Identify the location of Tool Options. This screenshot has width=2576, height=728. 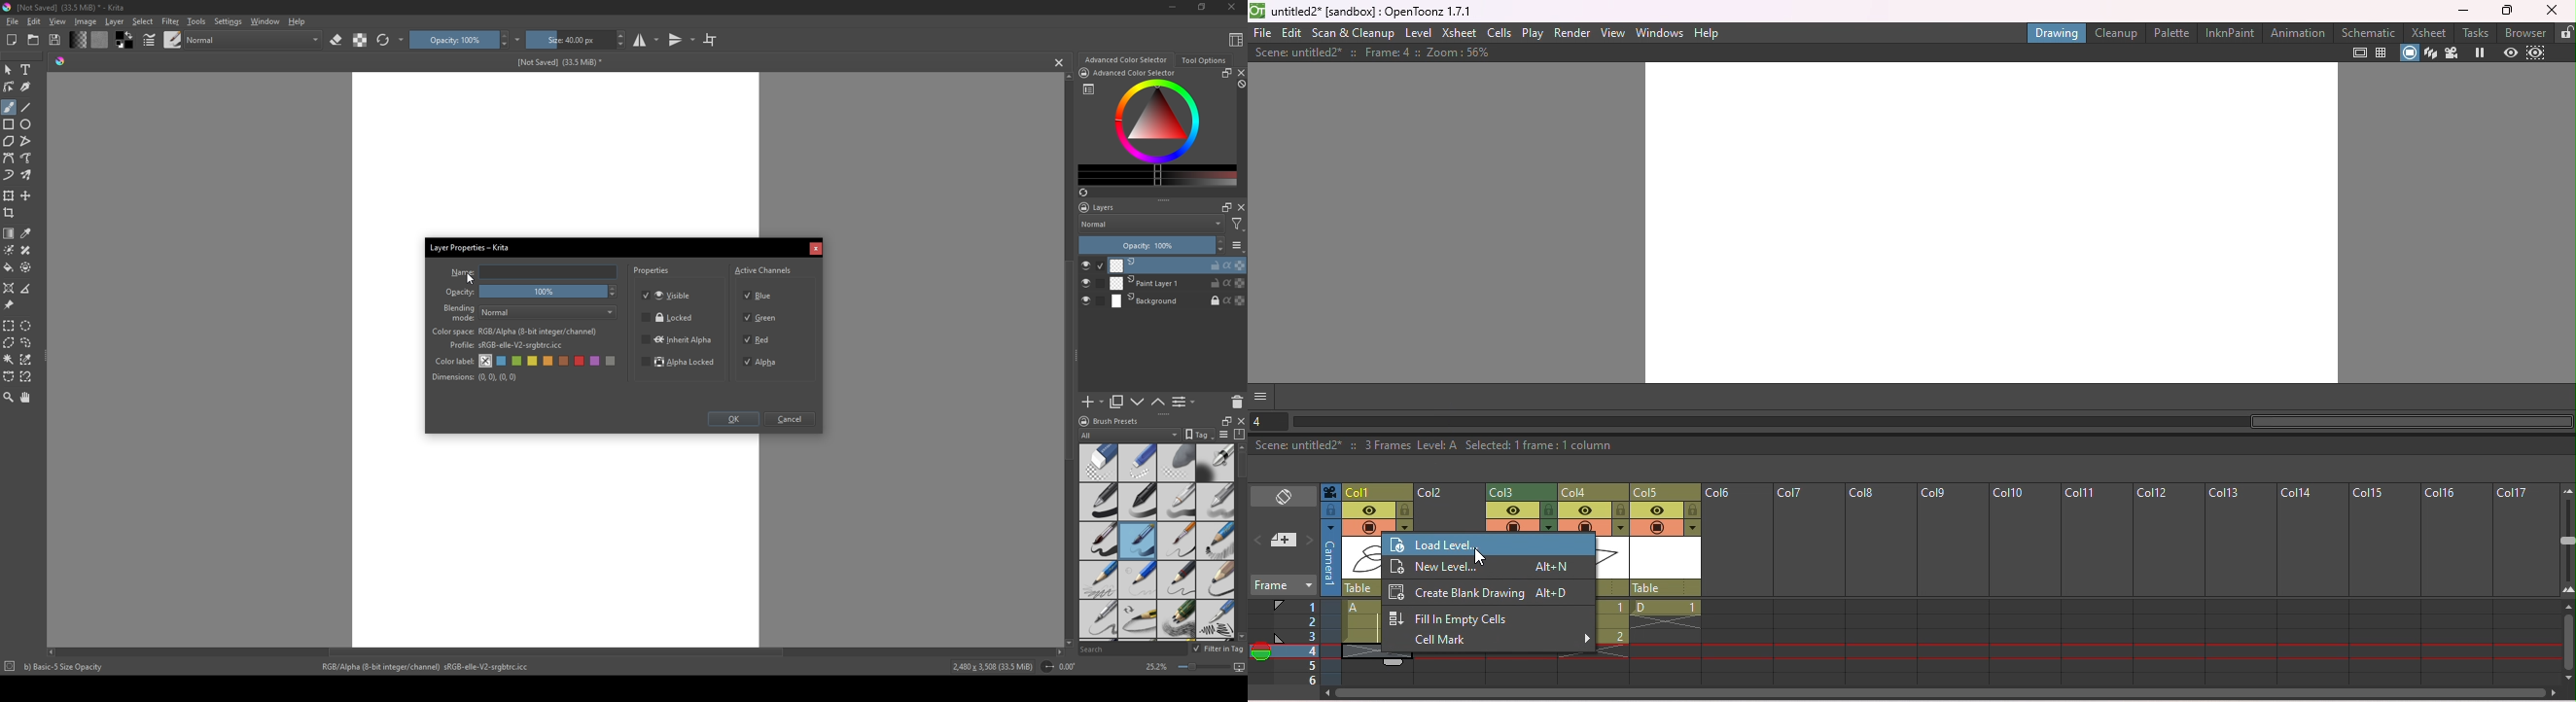
(1204, 60).